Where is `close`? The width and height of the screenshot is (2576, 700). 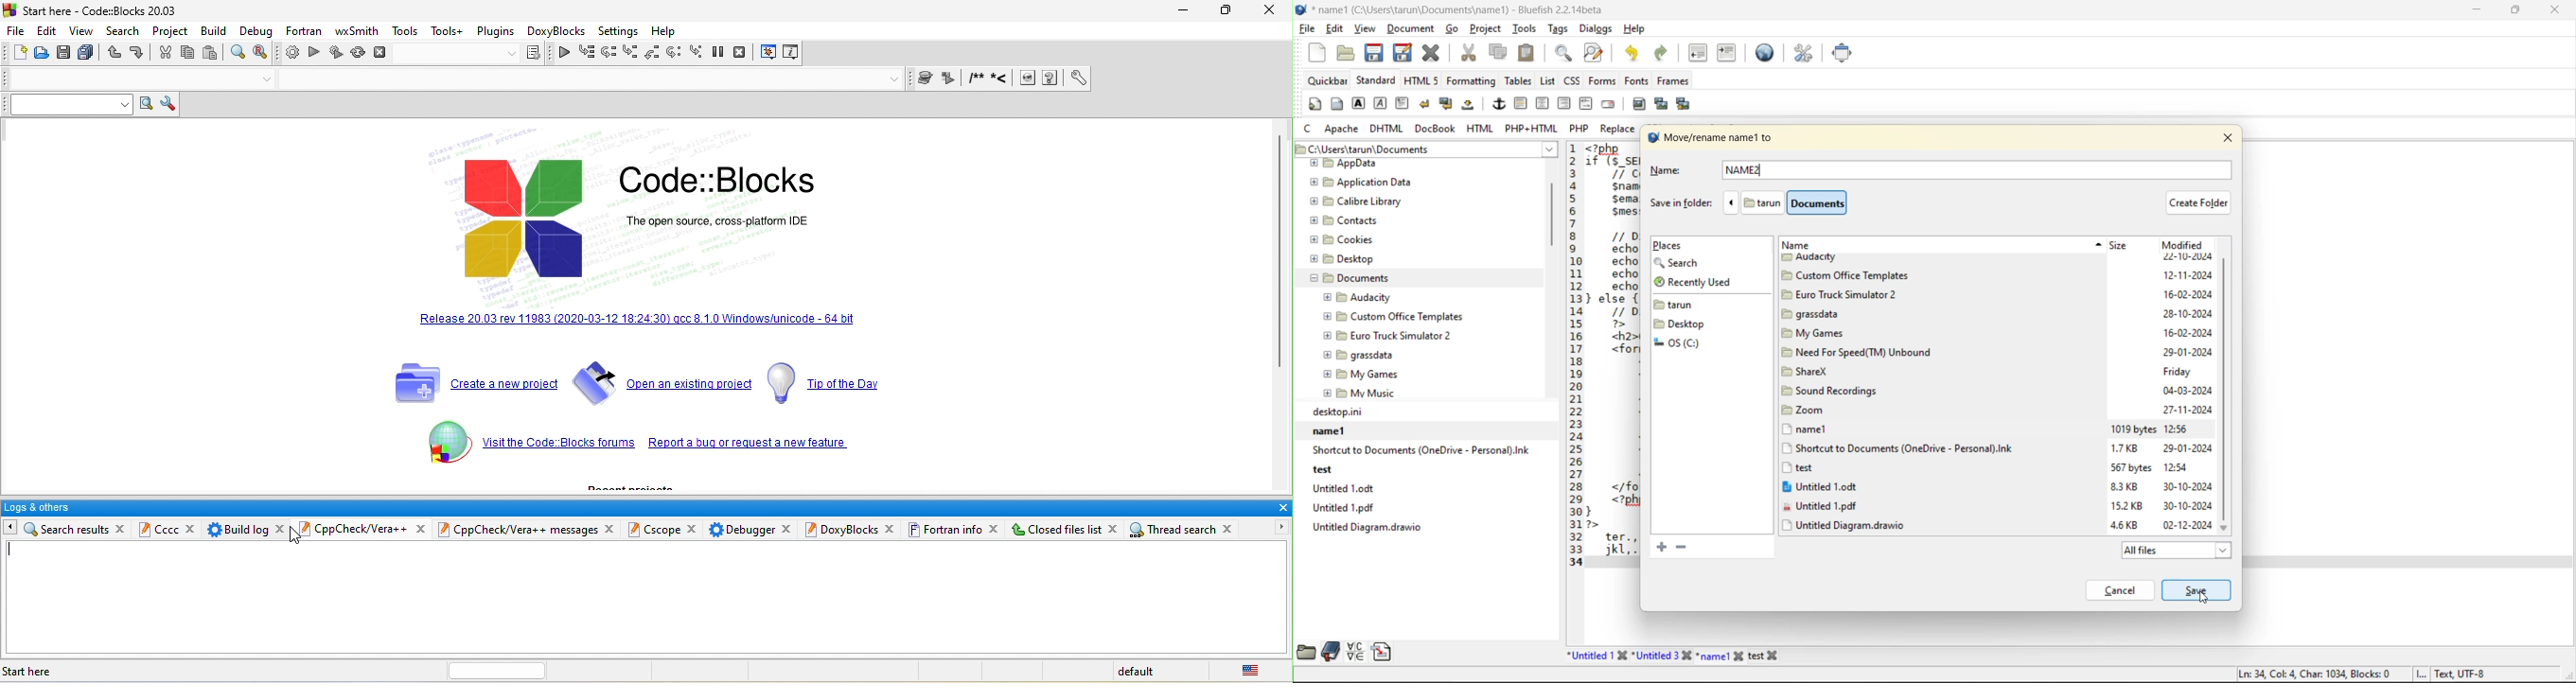 close is located at coordinates (295, 530).